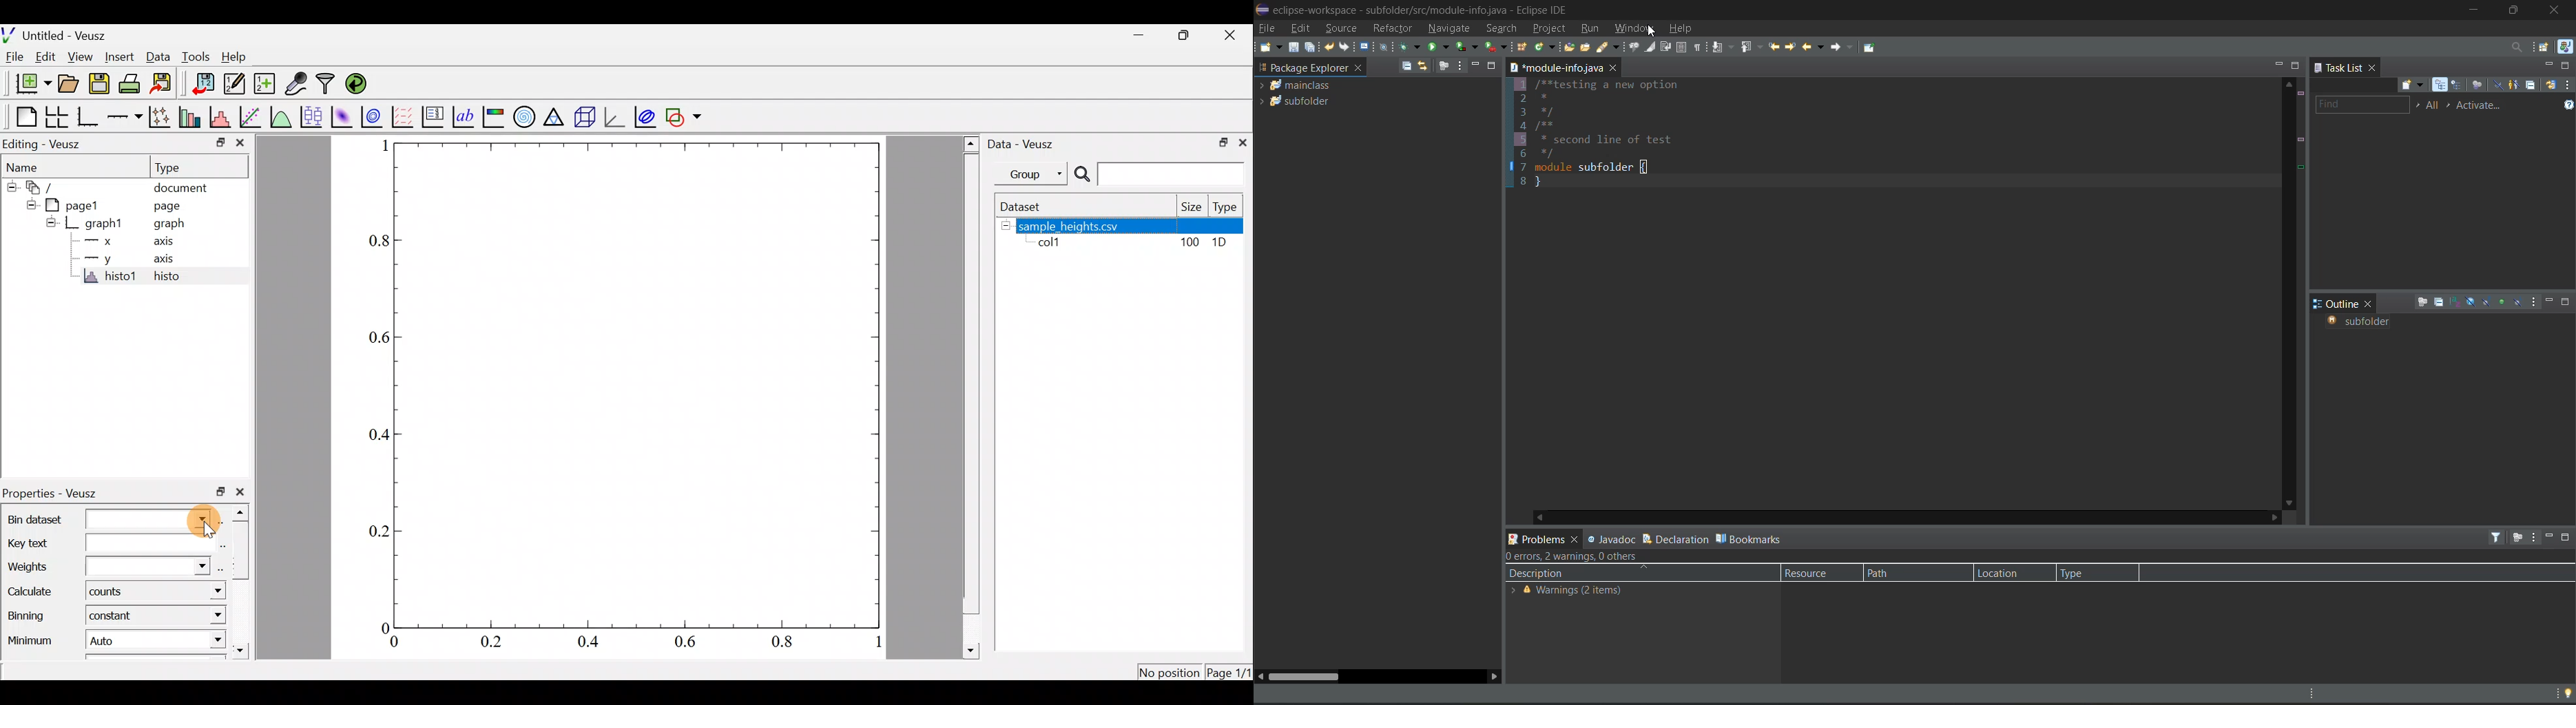 Image resolution: width=2576 pixels, height=728 pixels. I want to click on select using dataset browser, so click(223, 520).